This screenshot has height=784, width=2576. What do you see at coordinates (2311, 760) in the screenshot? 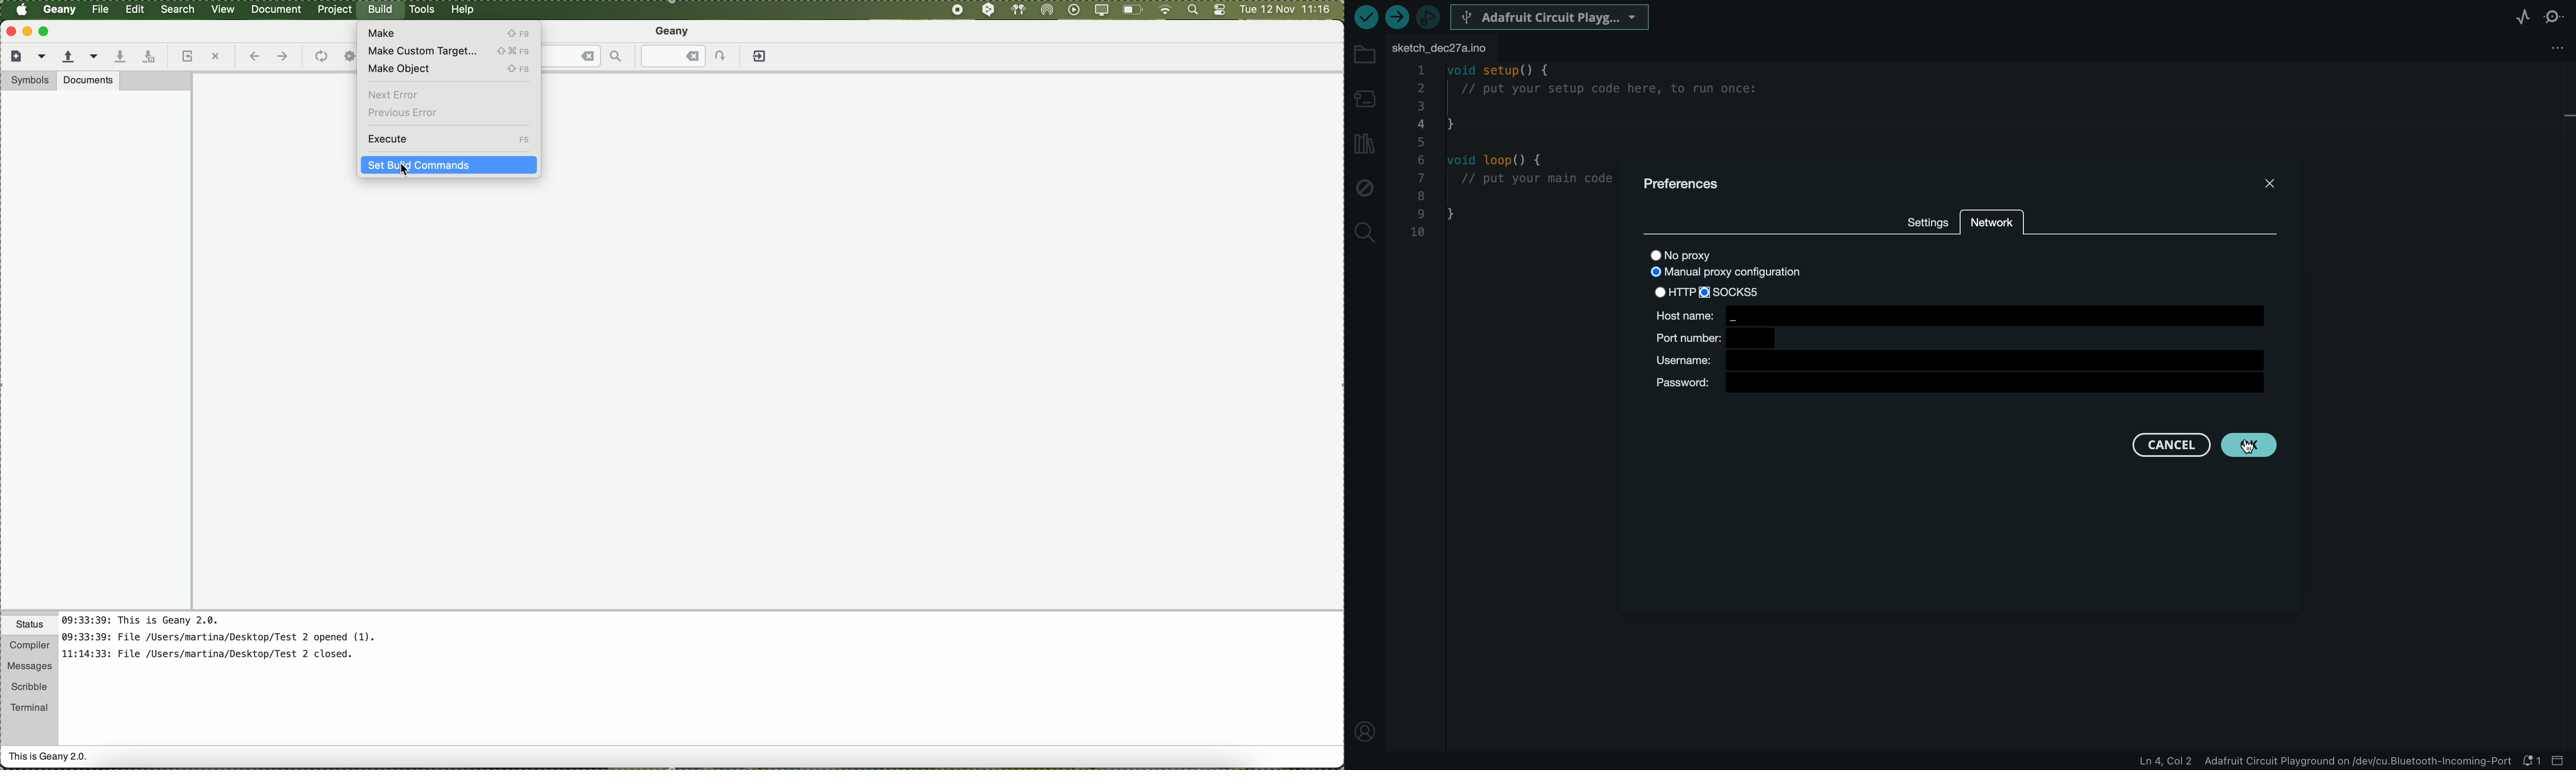
I see `file information` at bounding box center [2311, 760].